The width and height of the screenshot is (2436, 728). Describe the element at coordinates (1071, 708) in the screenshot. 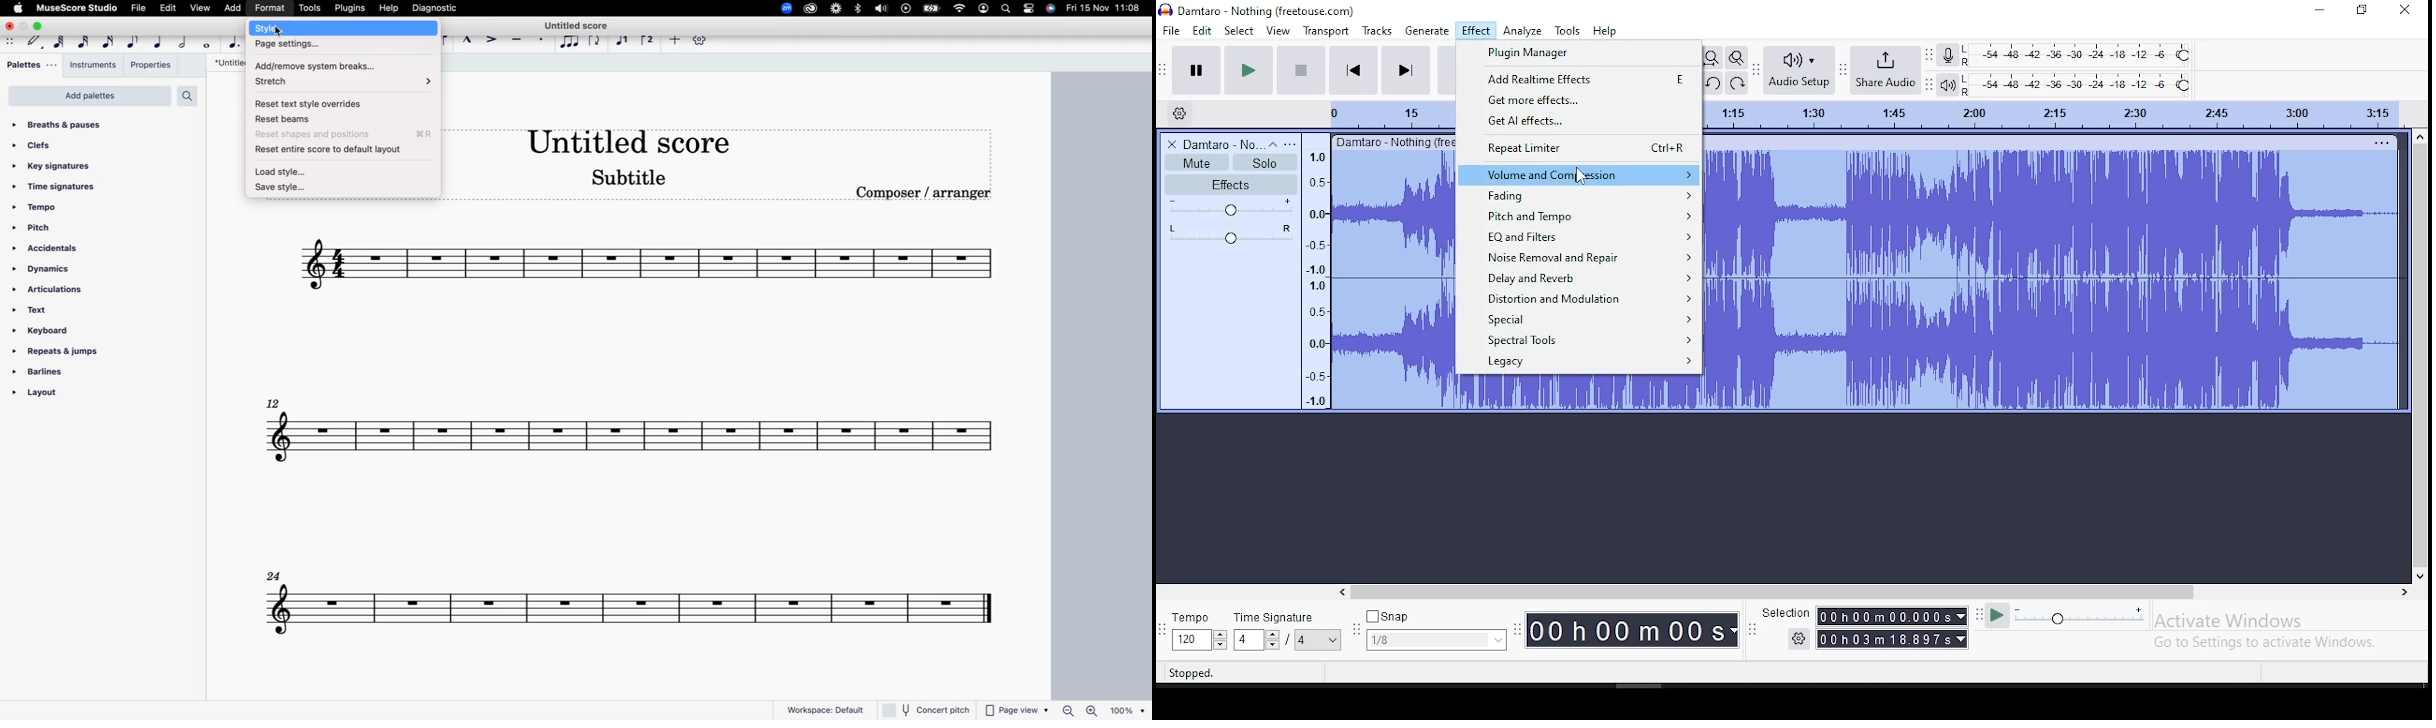

I see `zoom out` at that location.